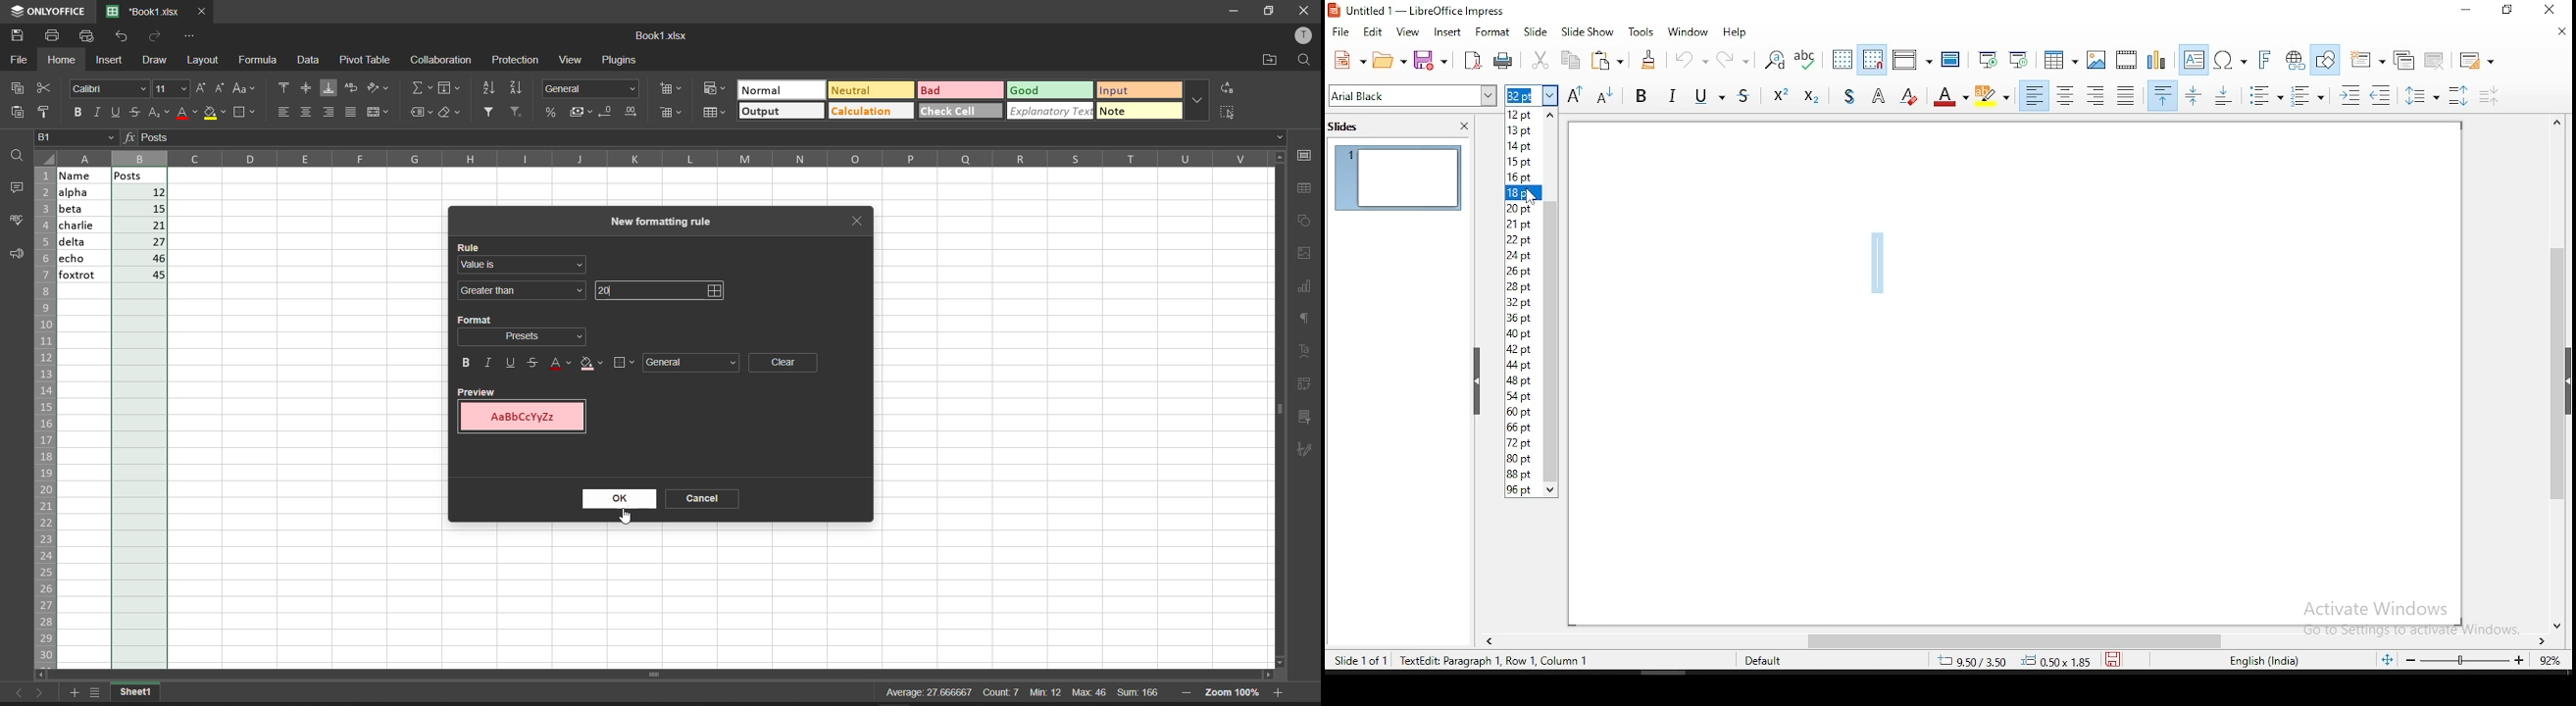 This screenshot has height=728, width=2576. I want to click on layout, so click(205, 61).